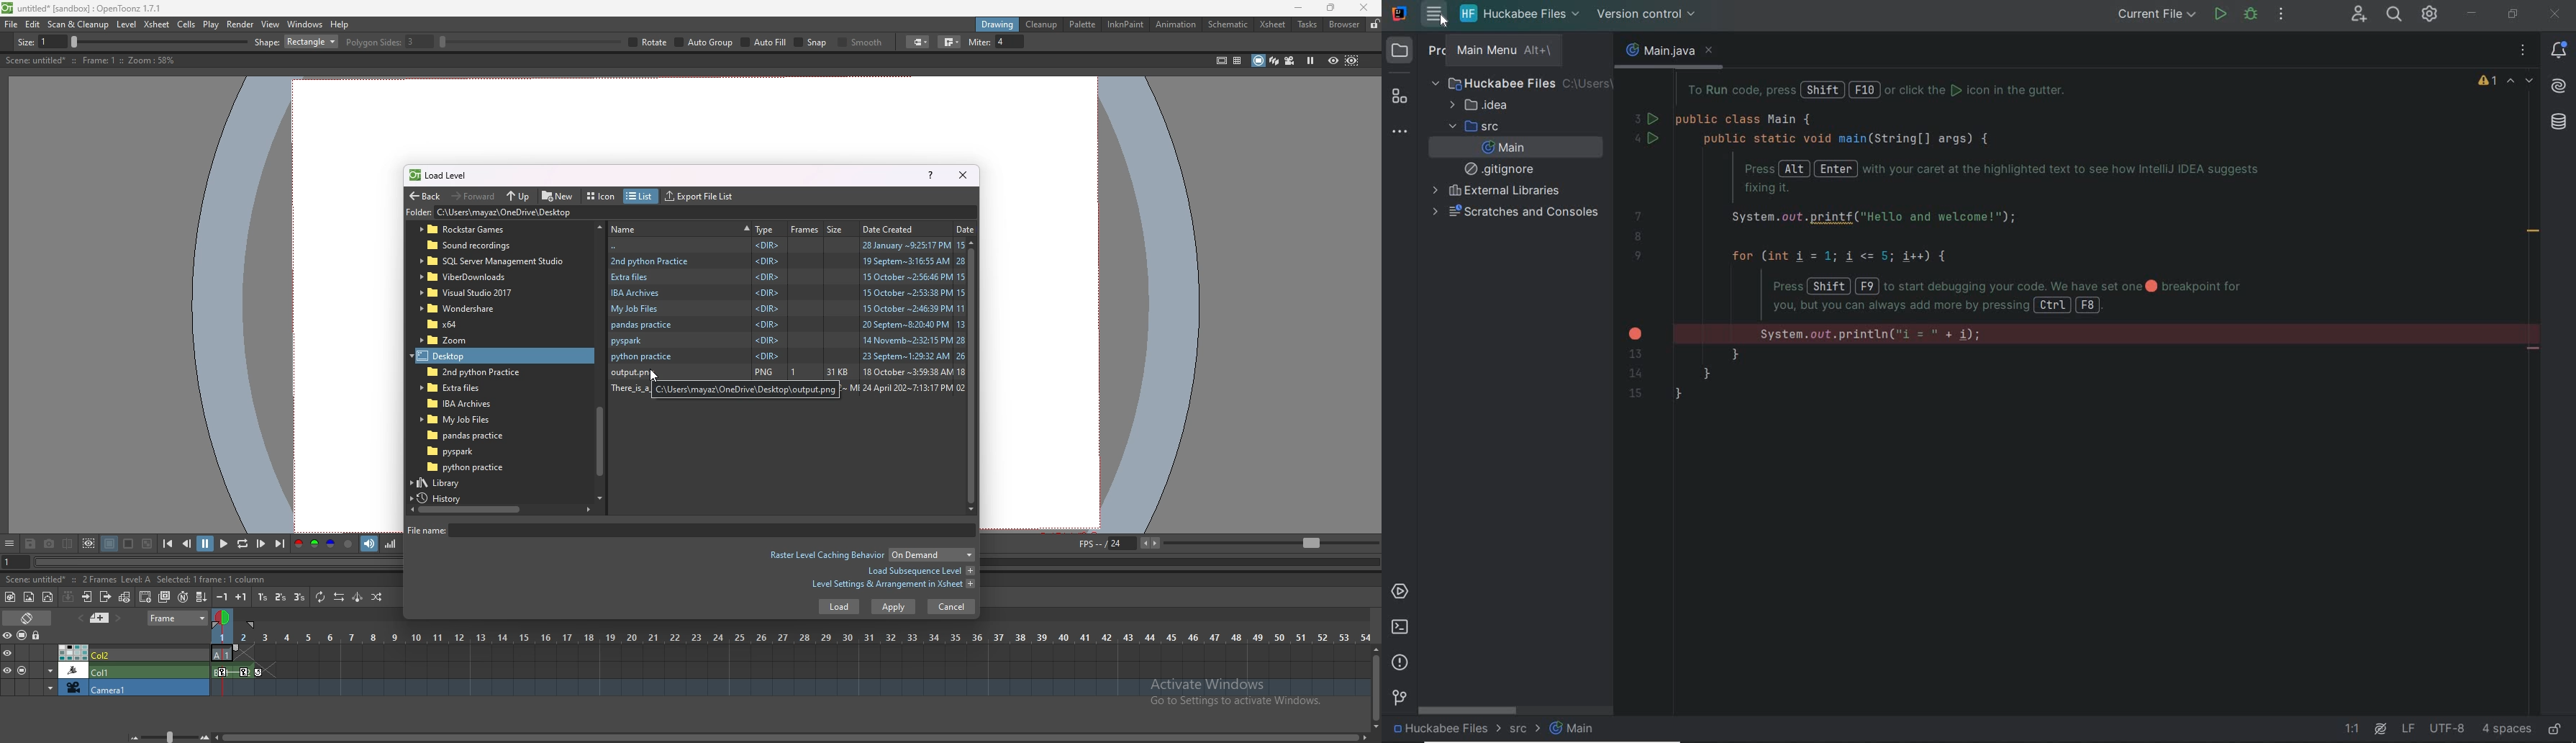  I want to click on field guide, so click(1238, 60).